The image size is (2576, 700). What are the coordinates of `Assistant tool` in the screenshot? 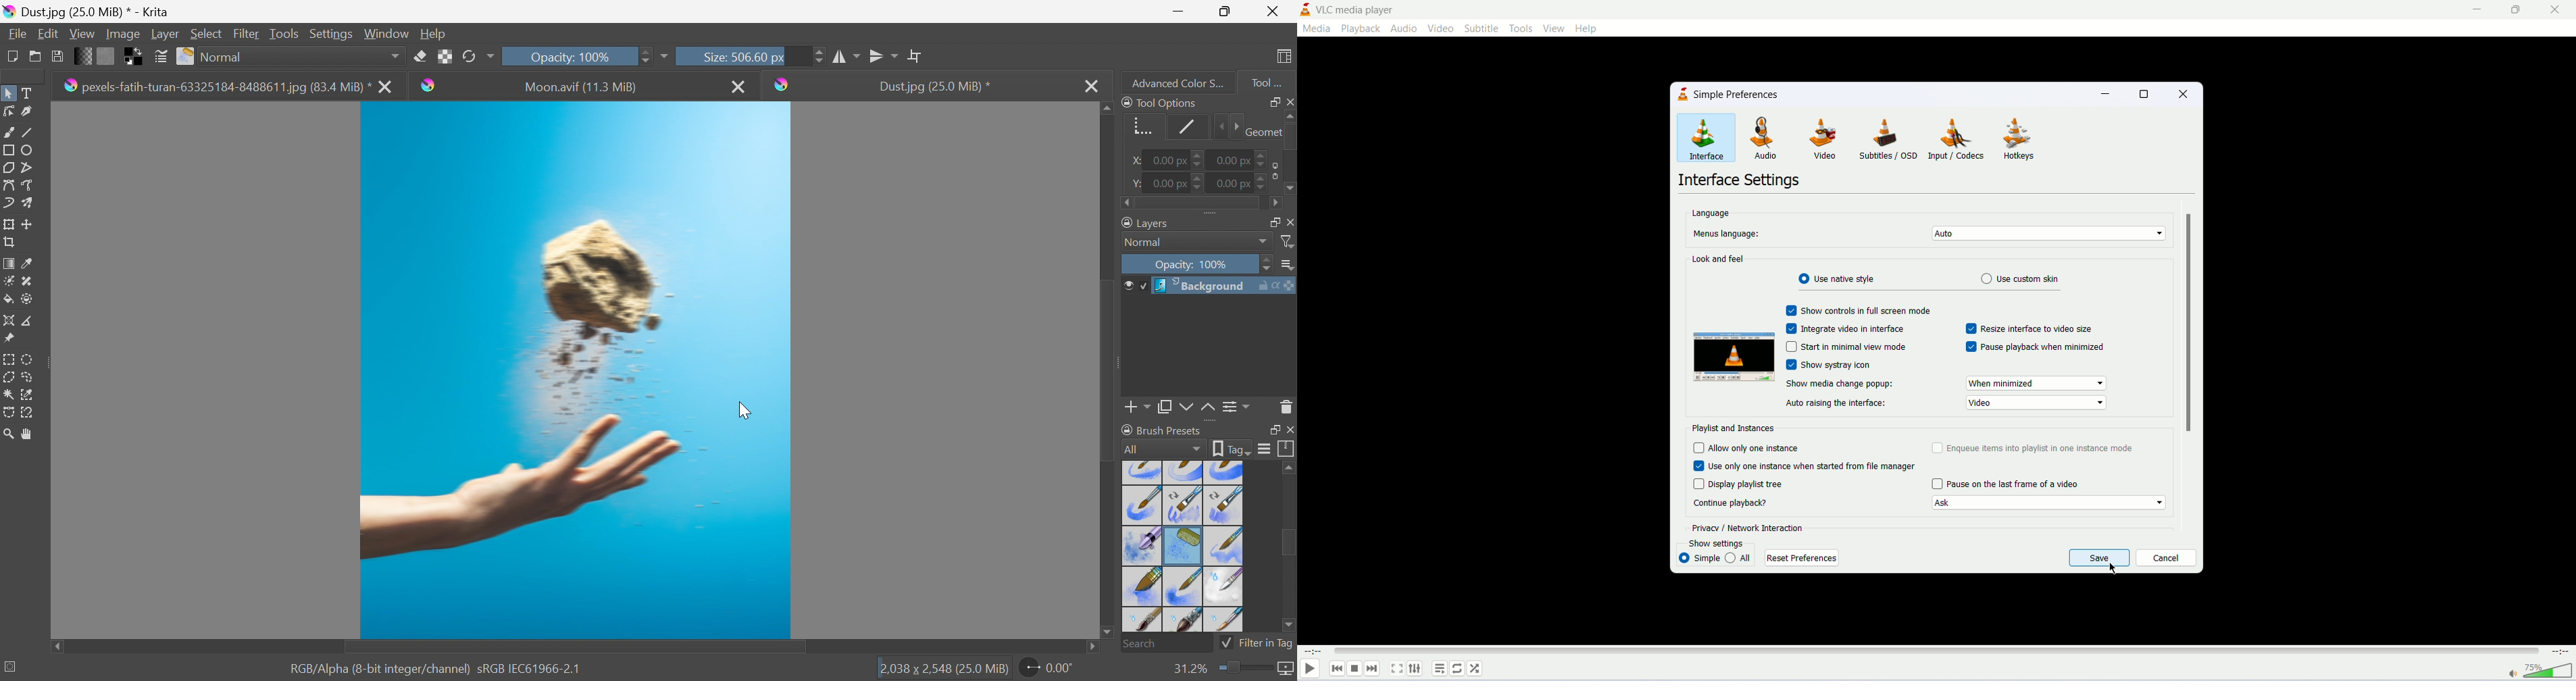 It's located at (8, 319).